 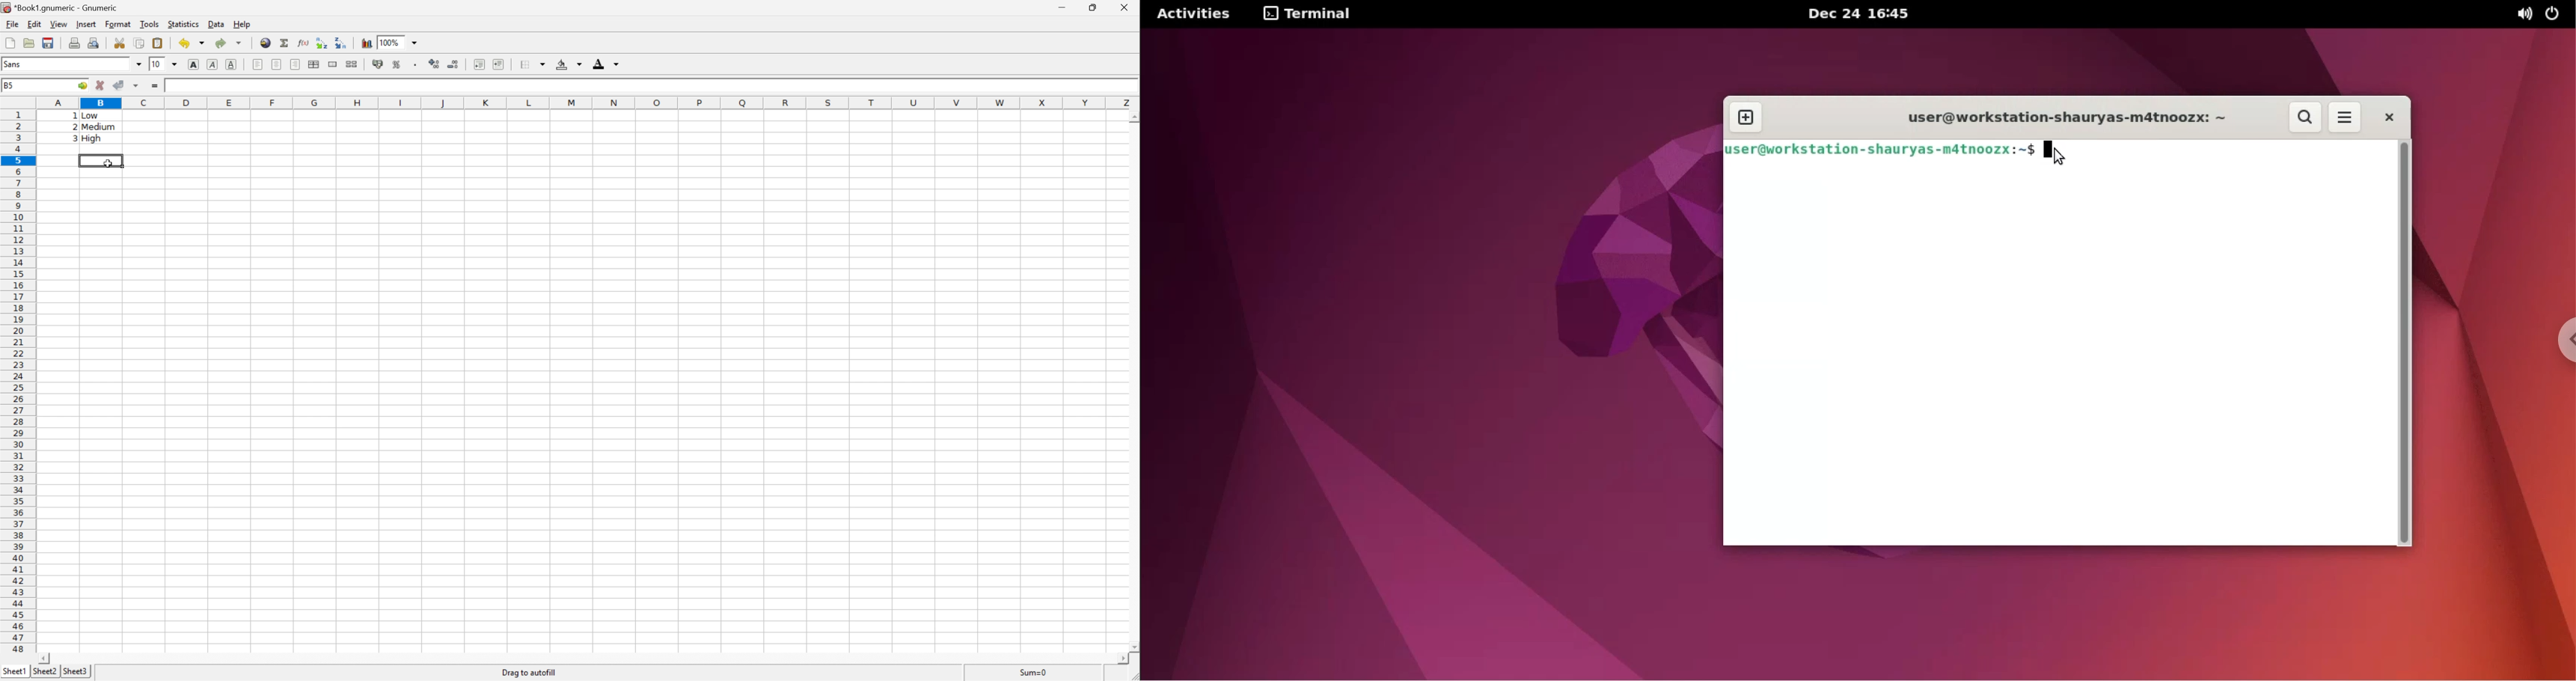 What do you see at coordinates (1133, 646) in the screenshot?
I see `Scroll Down` at bounding box center [1133, 646].